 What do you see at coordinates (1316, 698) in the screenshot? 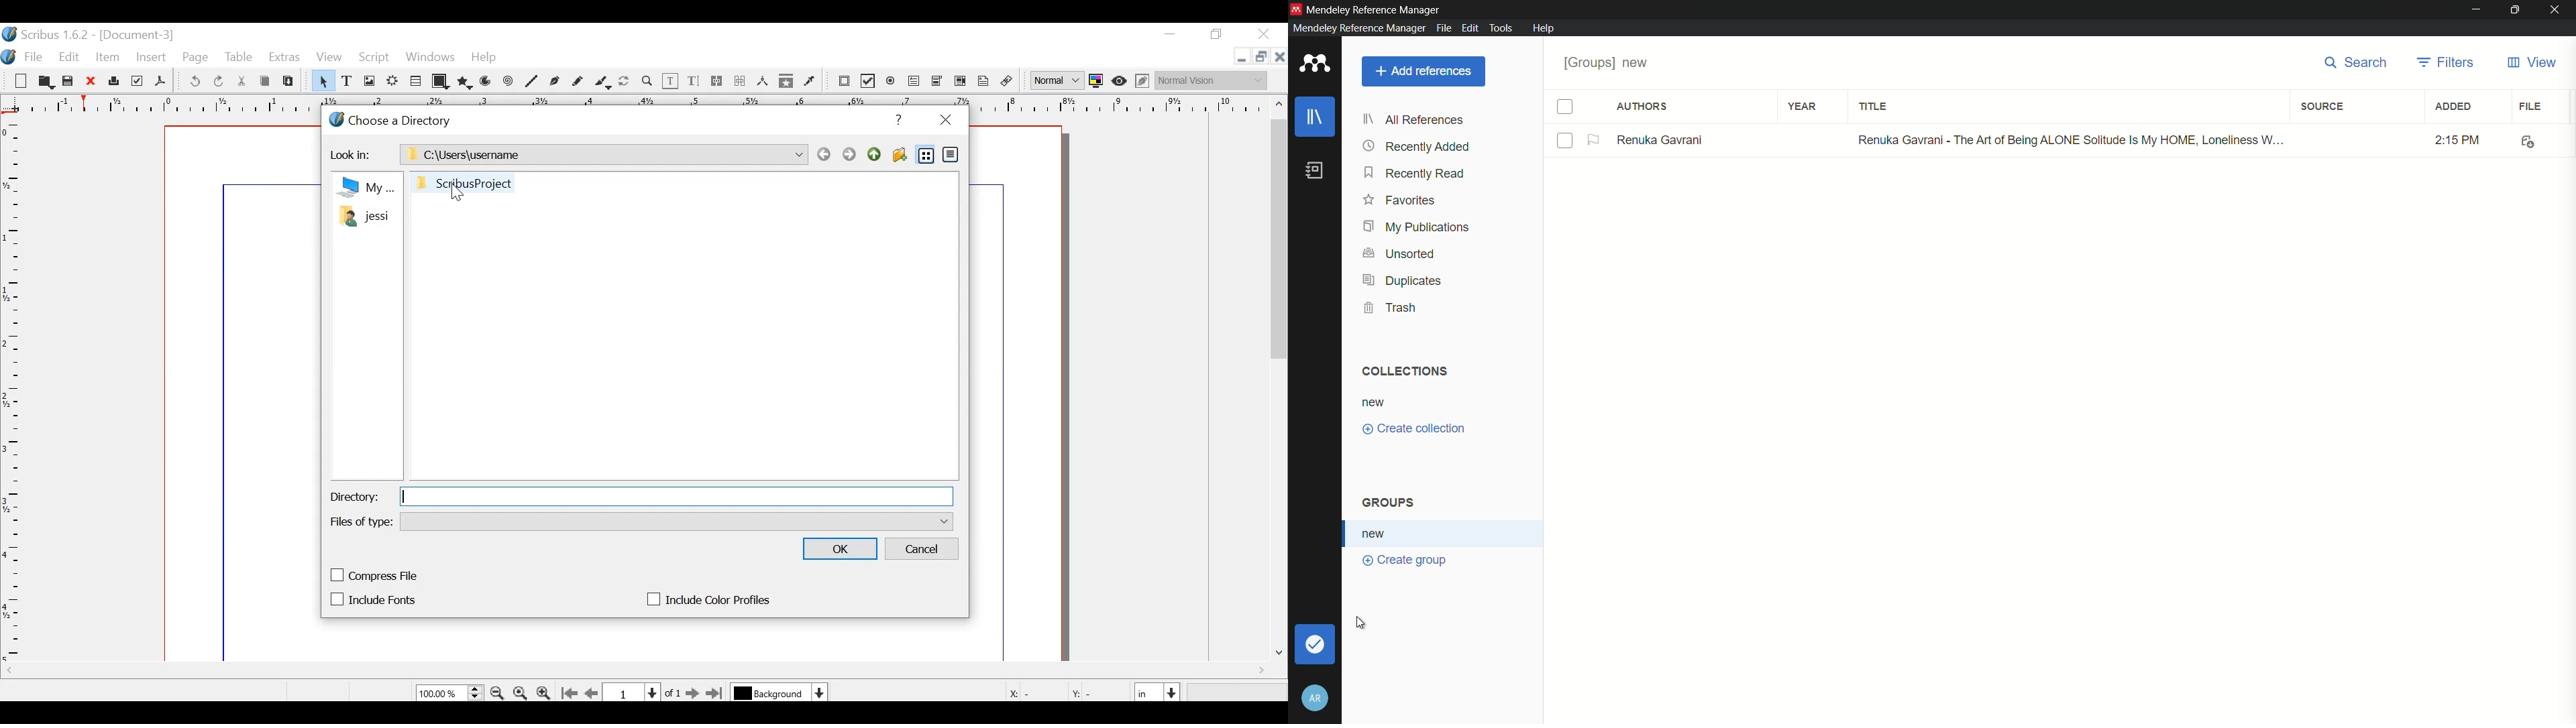
I see `account and help` at bounding box center [1316, 698].